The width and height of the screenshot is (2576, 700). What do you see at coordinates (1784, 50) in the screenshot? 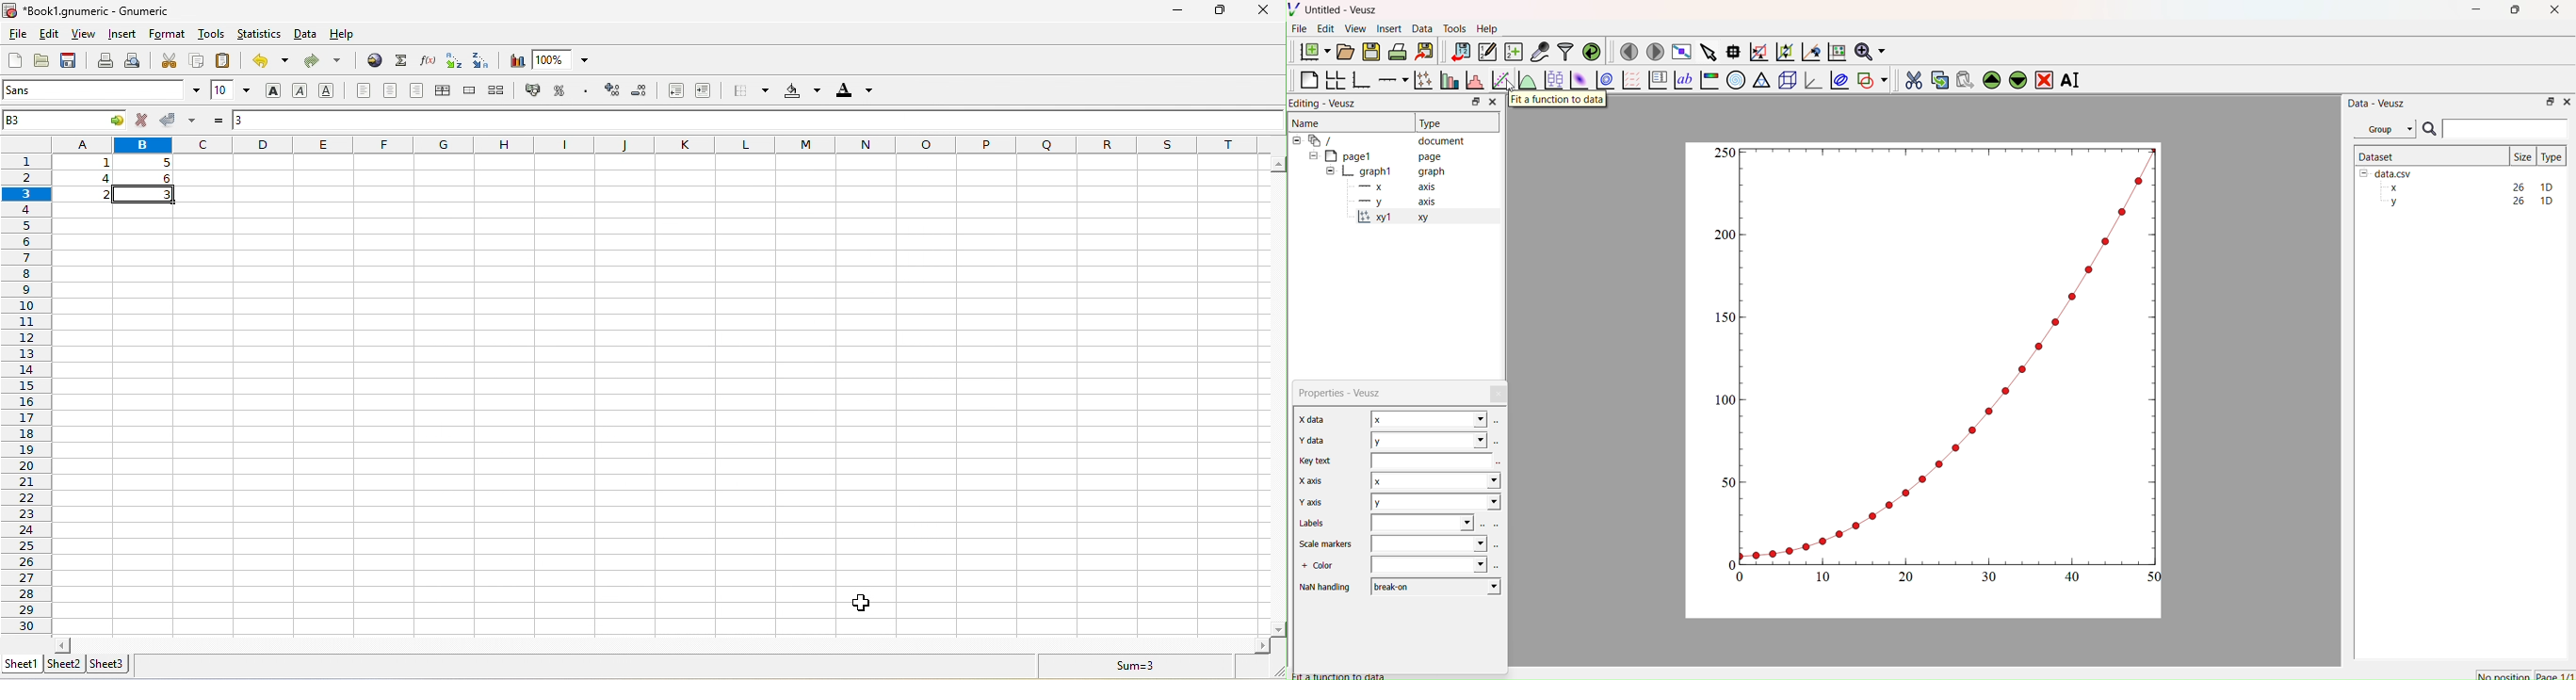
I see `Zoom out of graph axis` at bounding box center [1784, 50].